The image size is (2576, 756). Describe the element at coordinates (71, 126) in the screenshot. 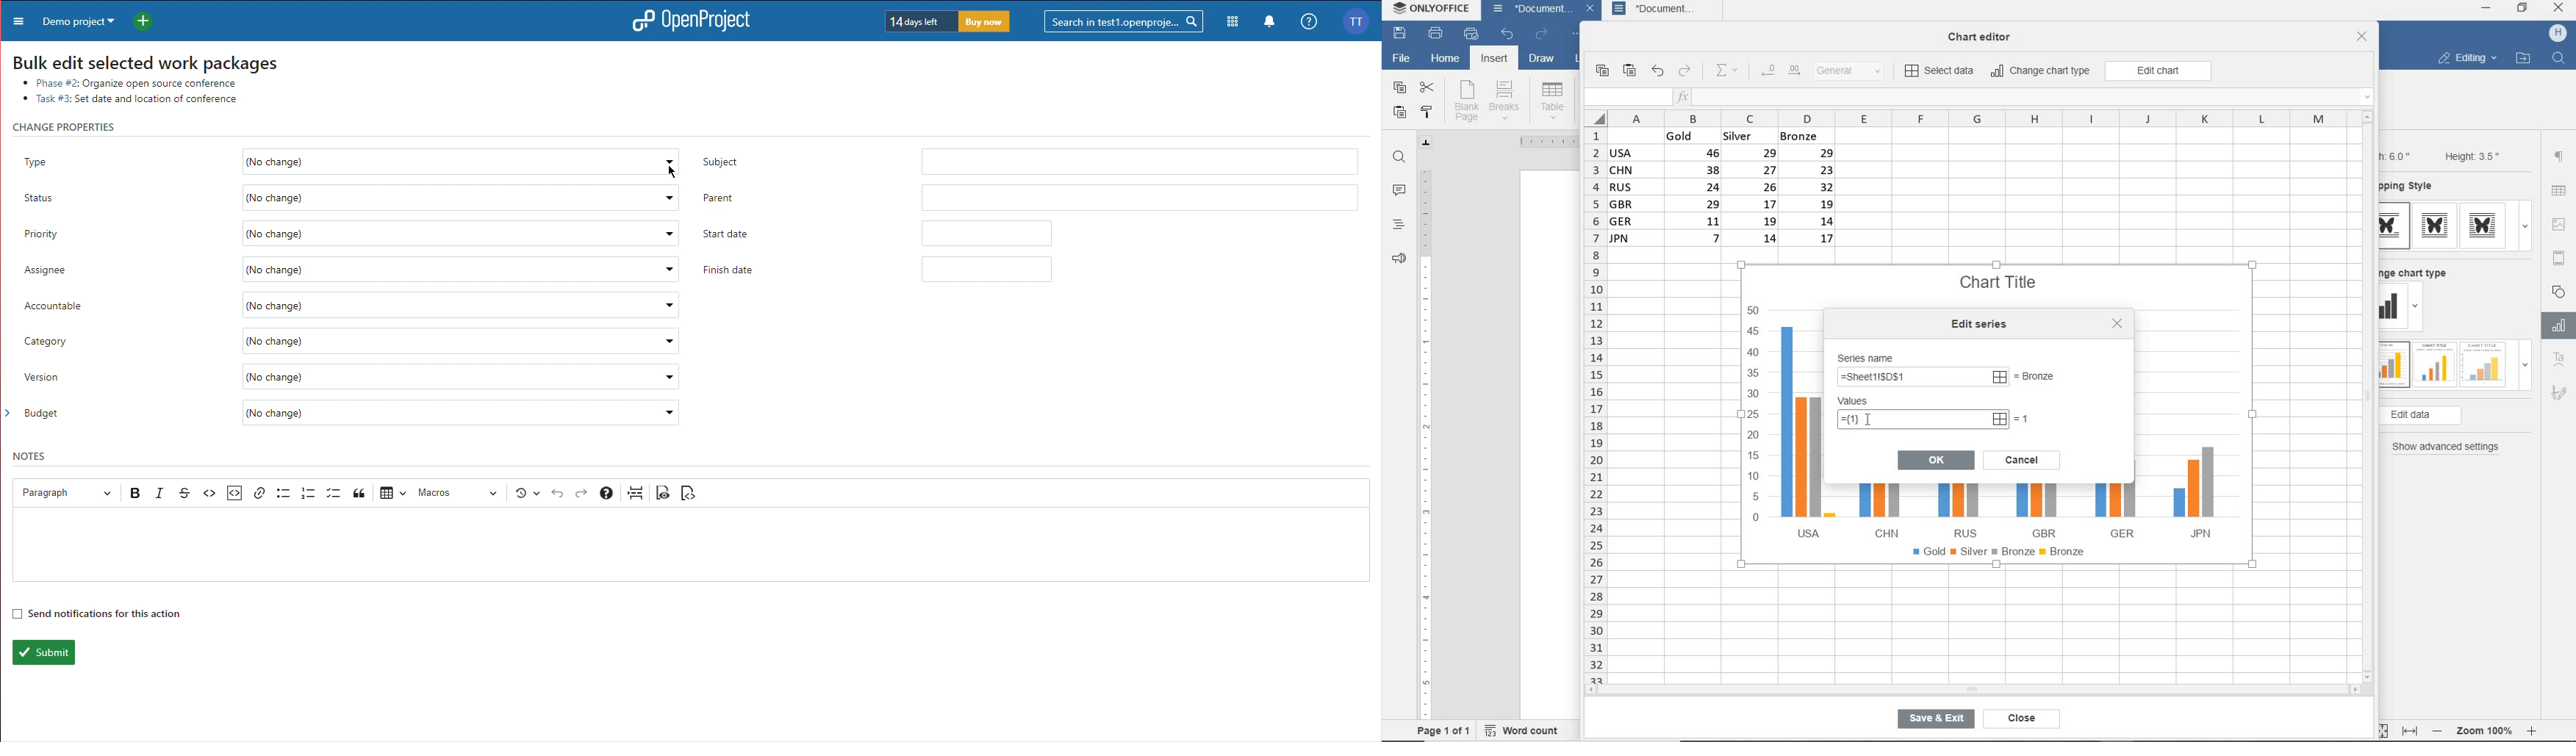

I see `Change password` at that location.